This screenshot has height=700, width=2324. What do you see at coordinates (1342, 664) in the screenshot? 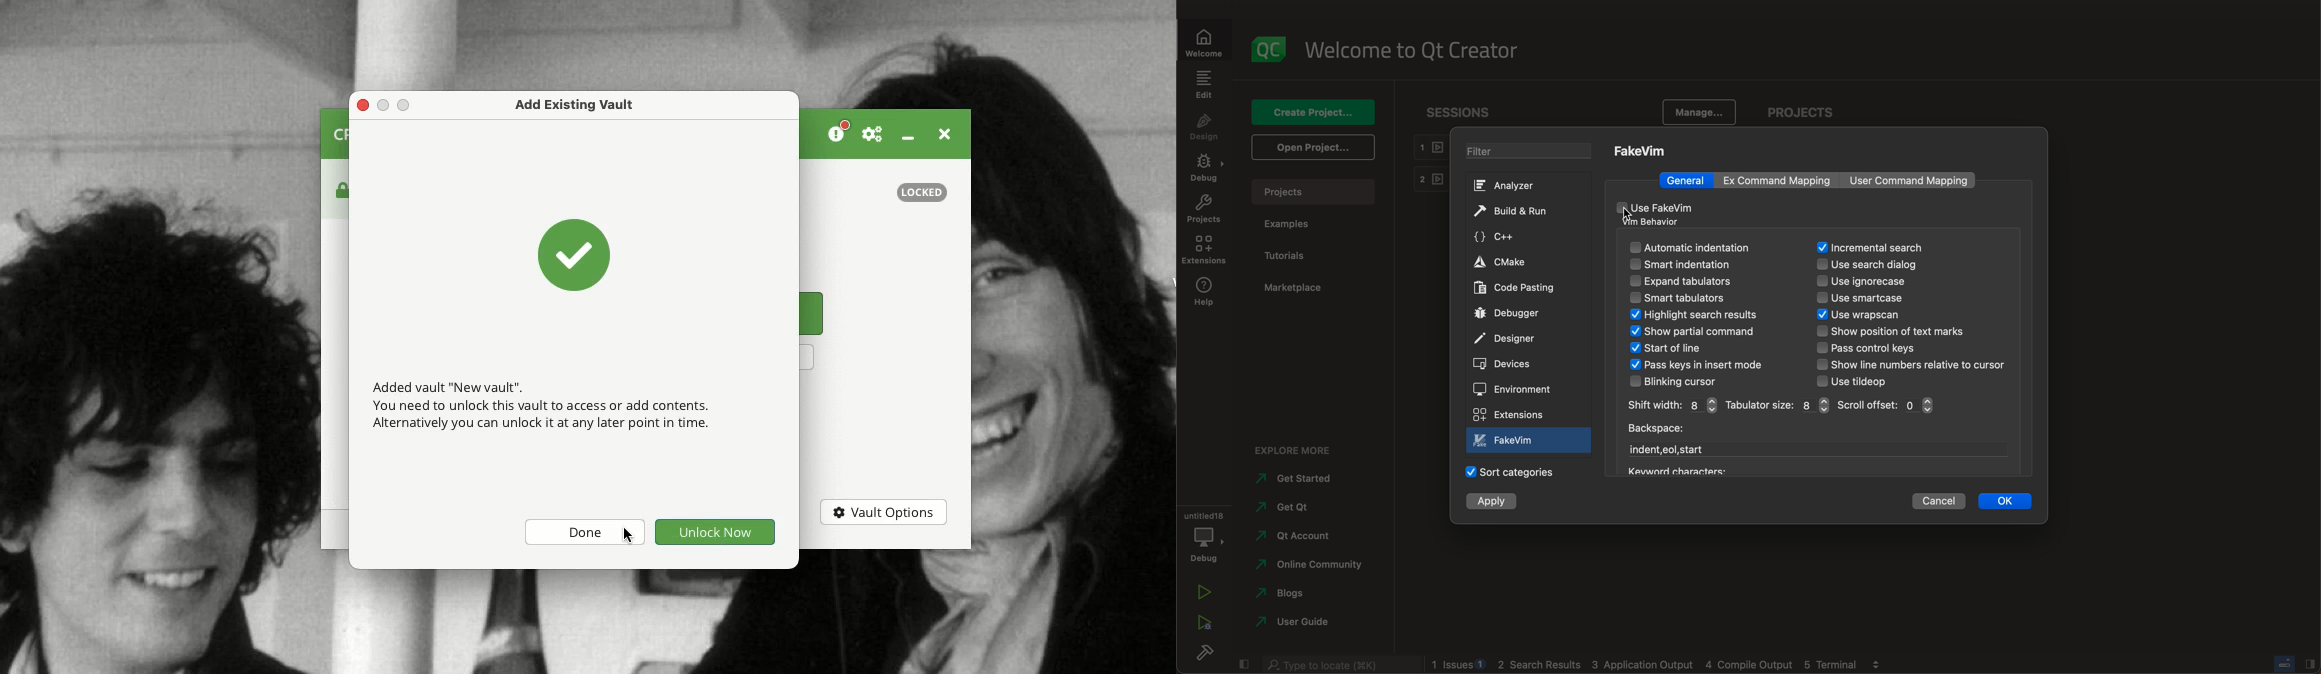
I see `search bar` at bounding box center [1342, 664].